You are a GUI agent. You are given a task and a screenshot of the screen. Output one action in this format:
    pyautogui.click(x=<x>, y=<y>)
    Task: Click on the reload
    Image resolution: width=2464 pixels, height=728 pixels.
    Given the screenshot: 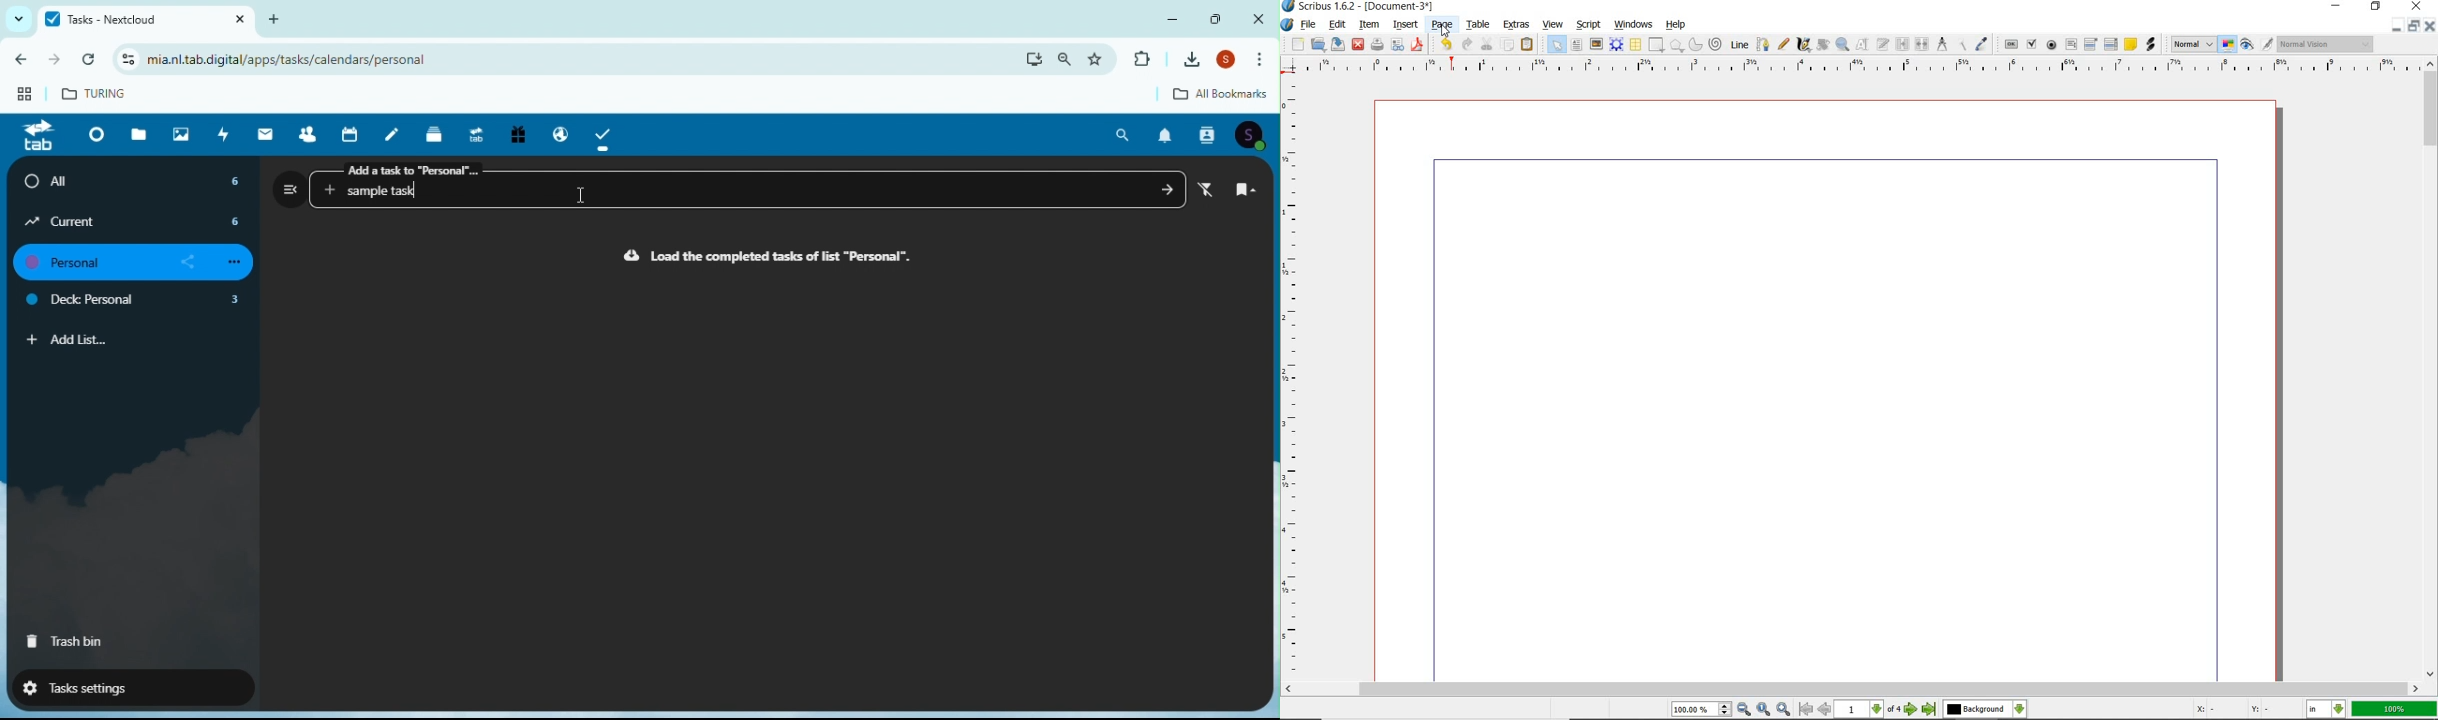 What is the action you would take?
    pyautogui.click(x=93, y=60)
    